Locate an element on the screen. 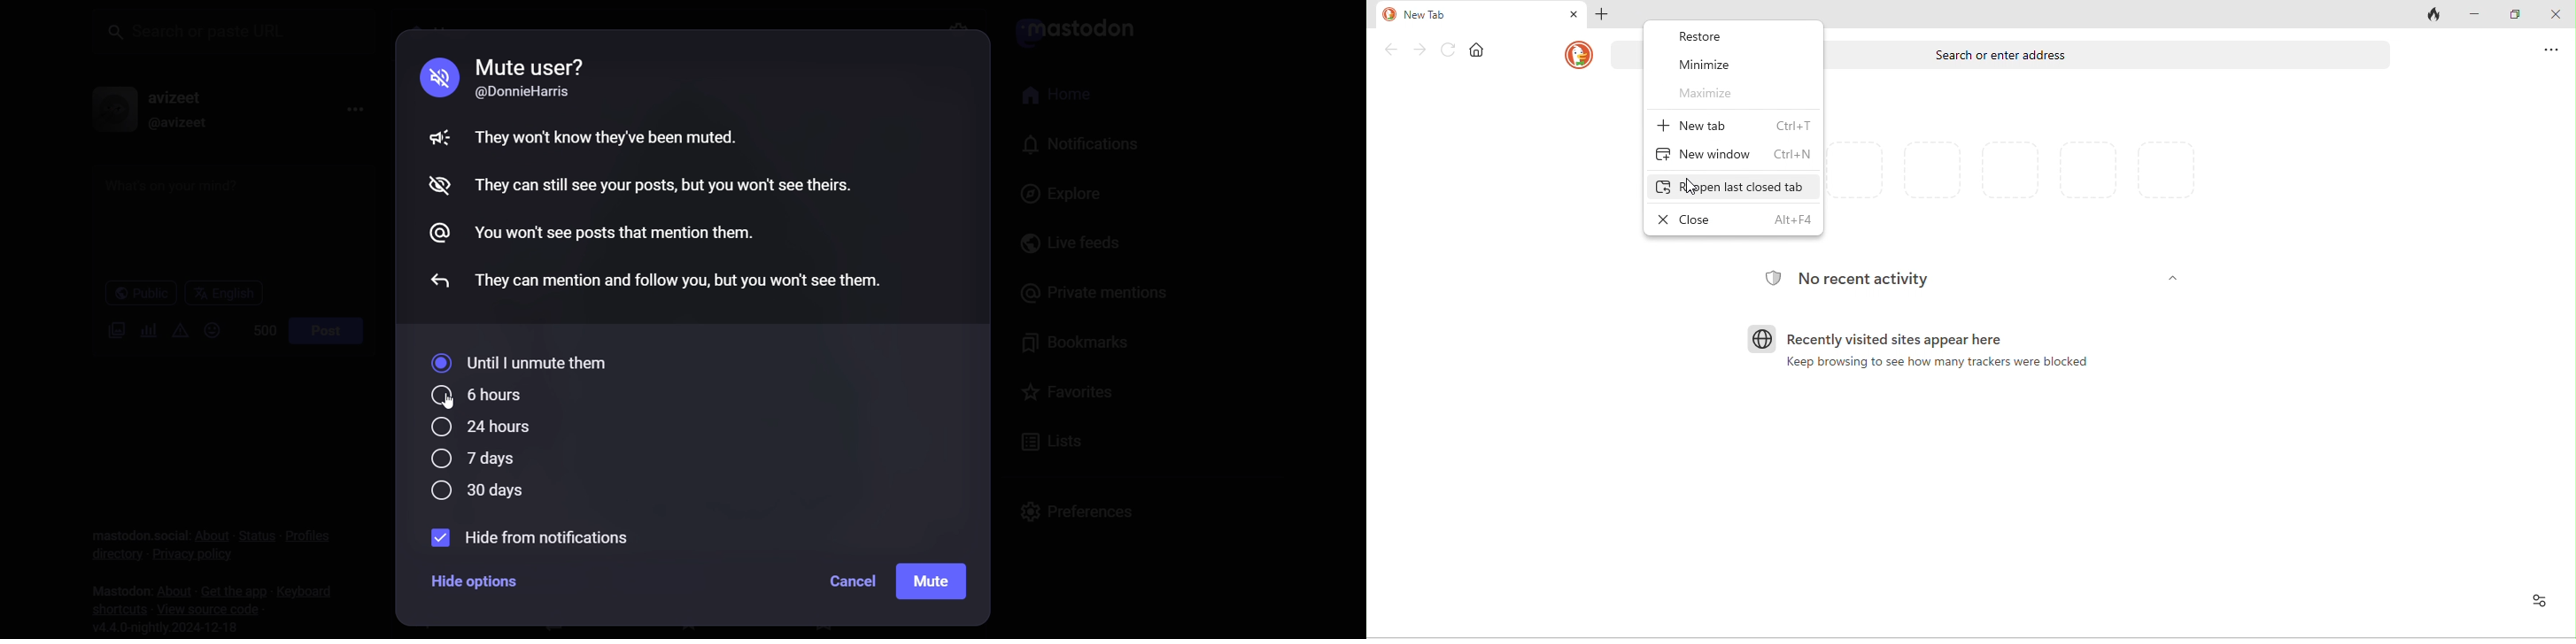 The height and width of the screenshot is (644, 2576). mute is located at coordinates (434, 139).